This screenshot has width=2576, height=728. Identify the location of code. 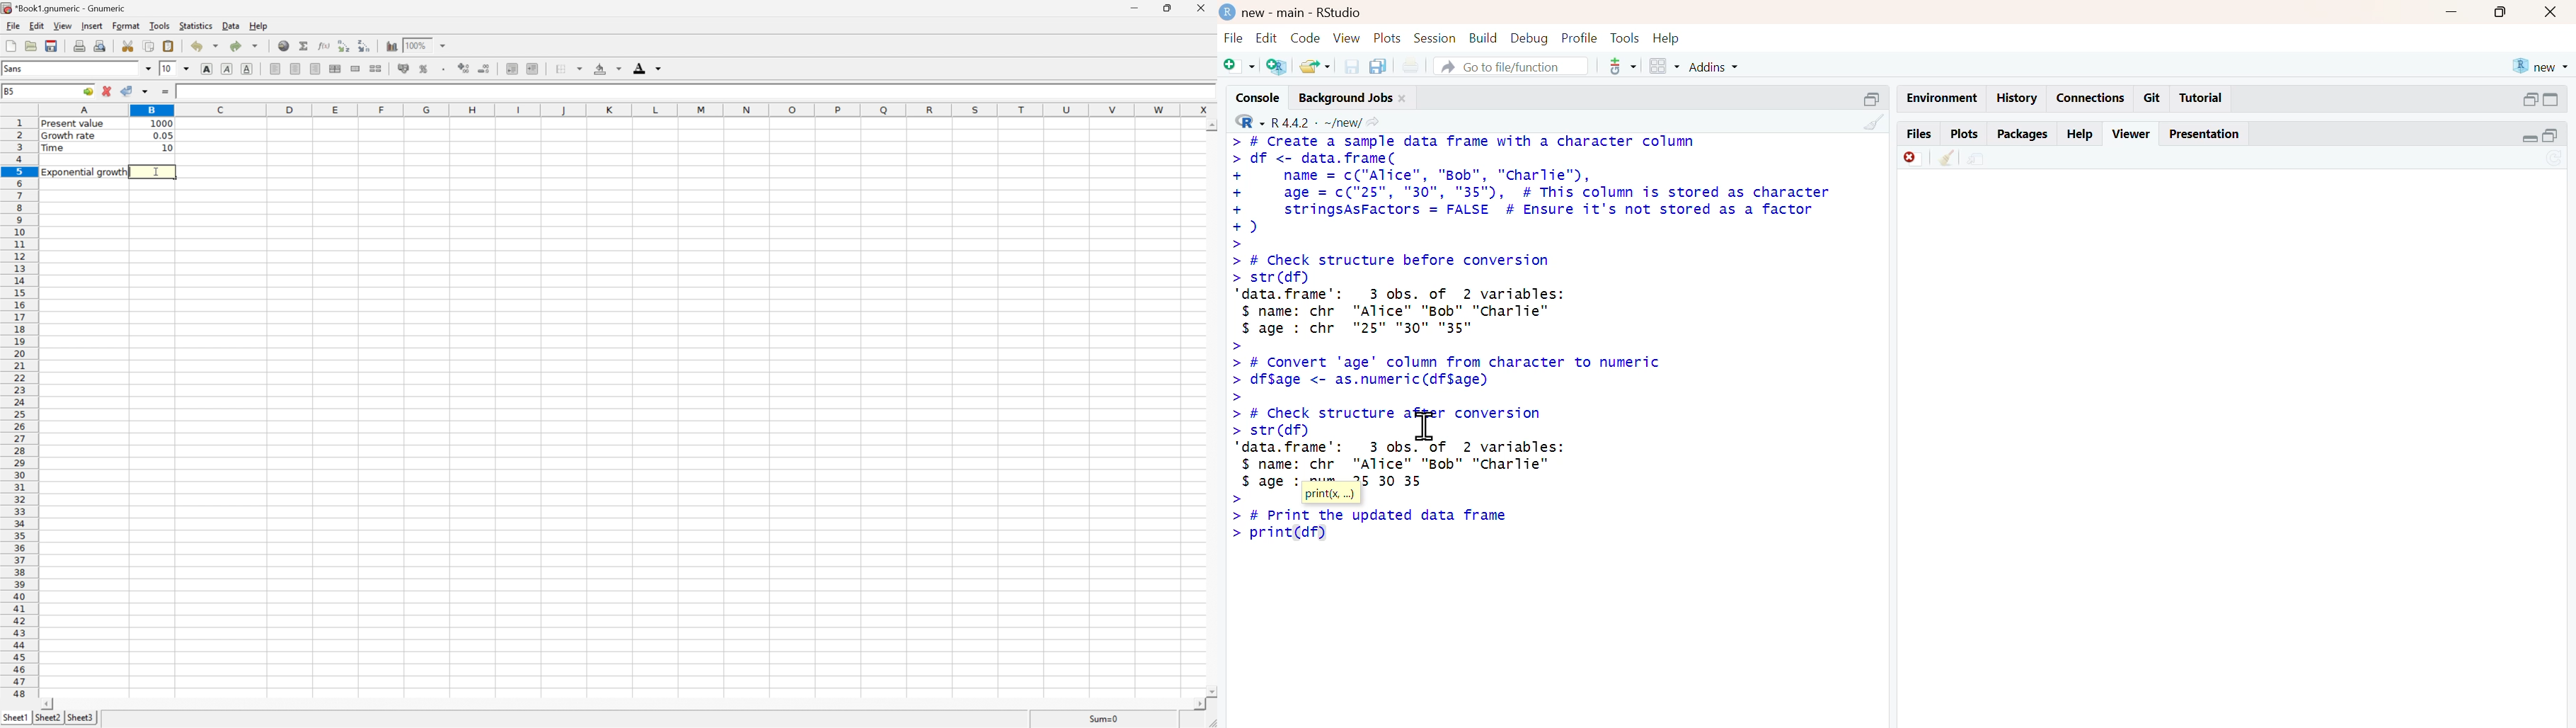
(1305, 38).